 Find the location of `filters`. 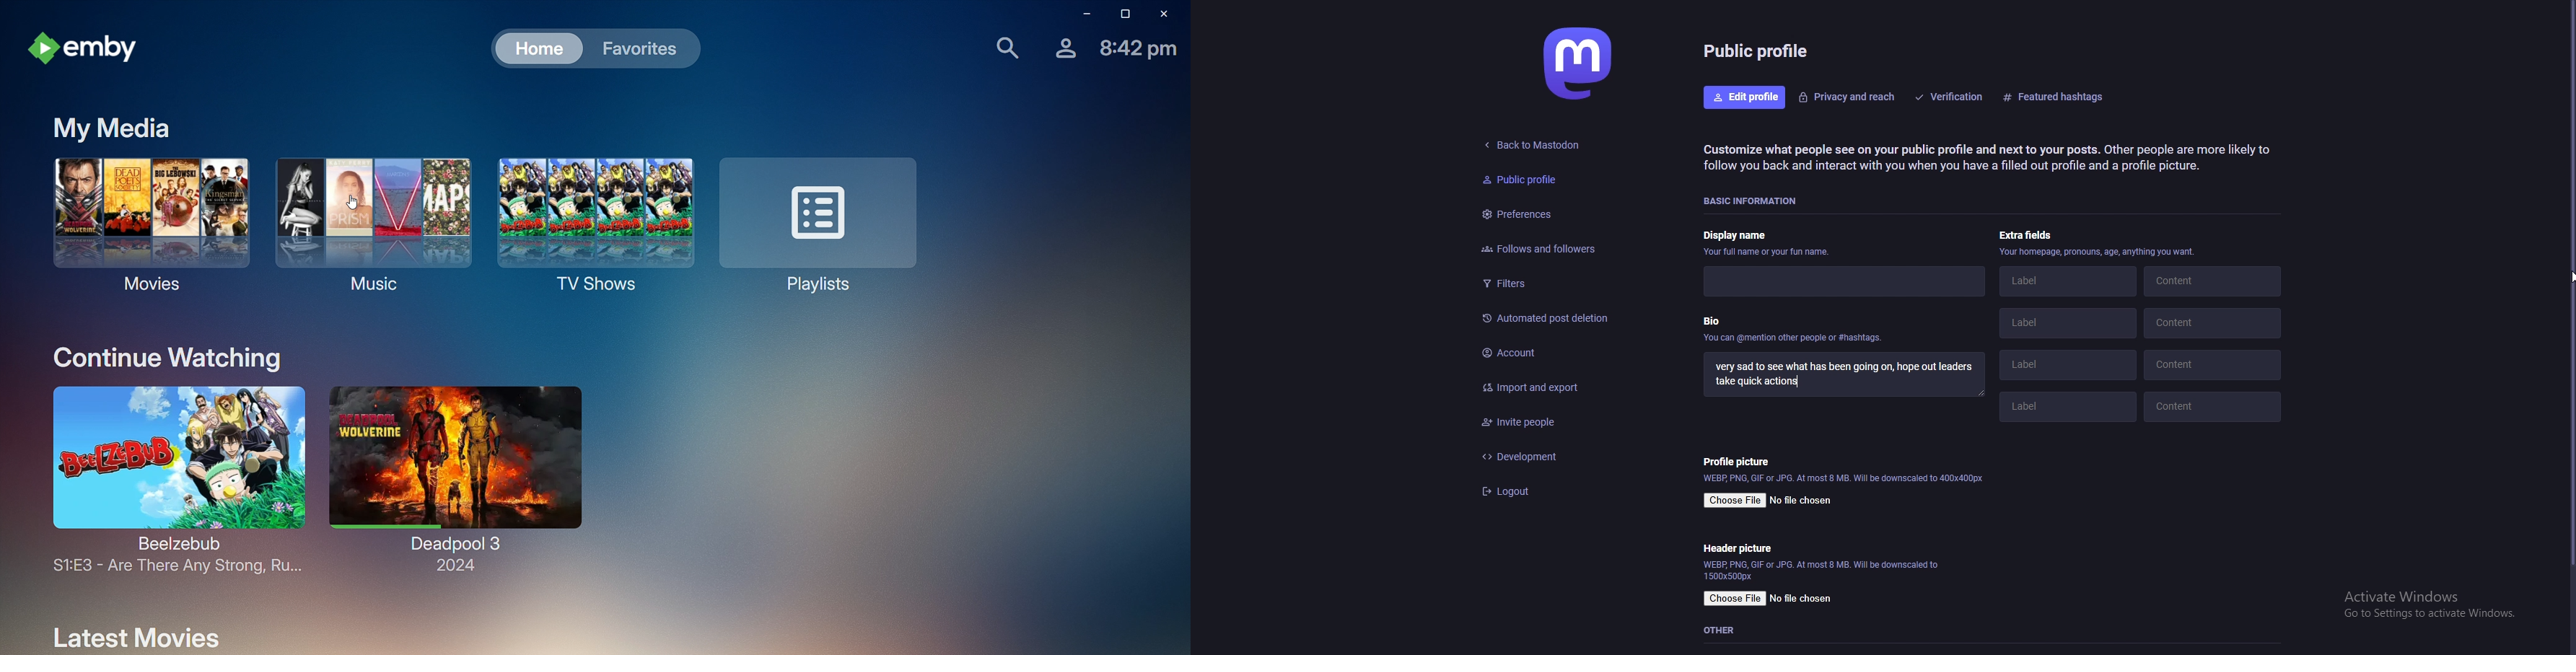

filters is located at coordinates (1548, 281).